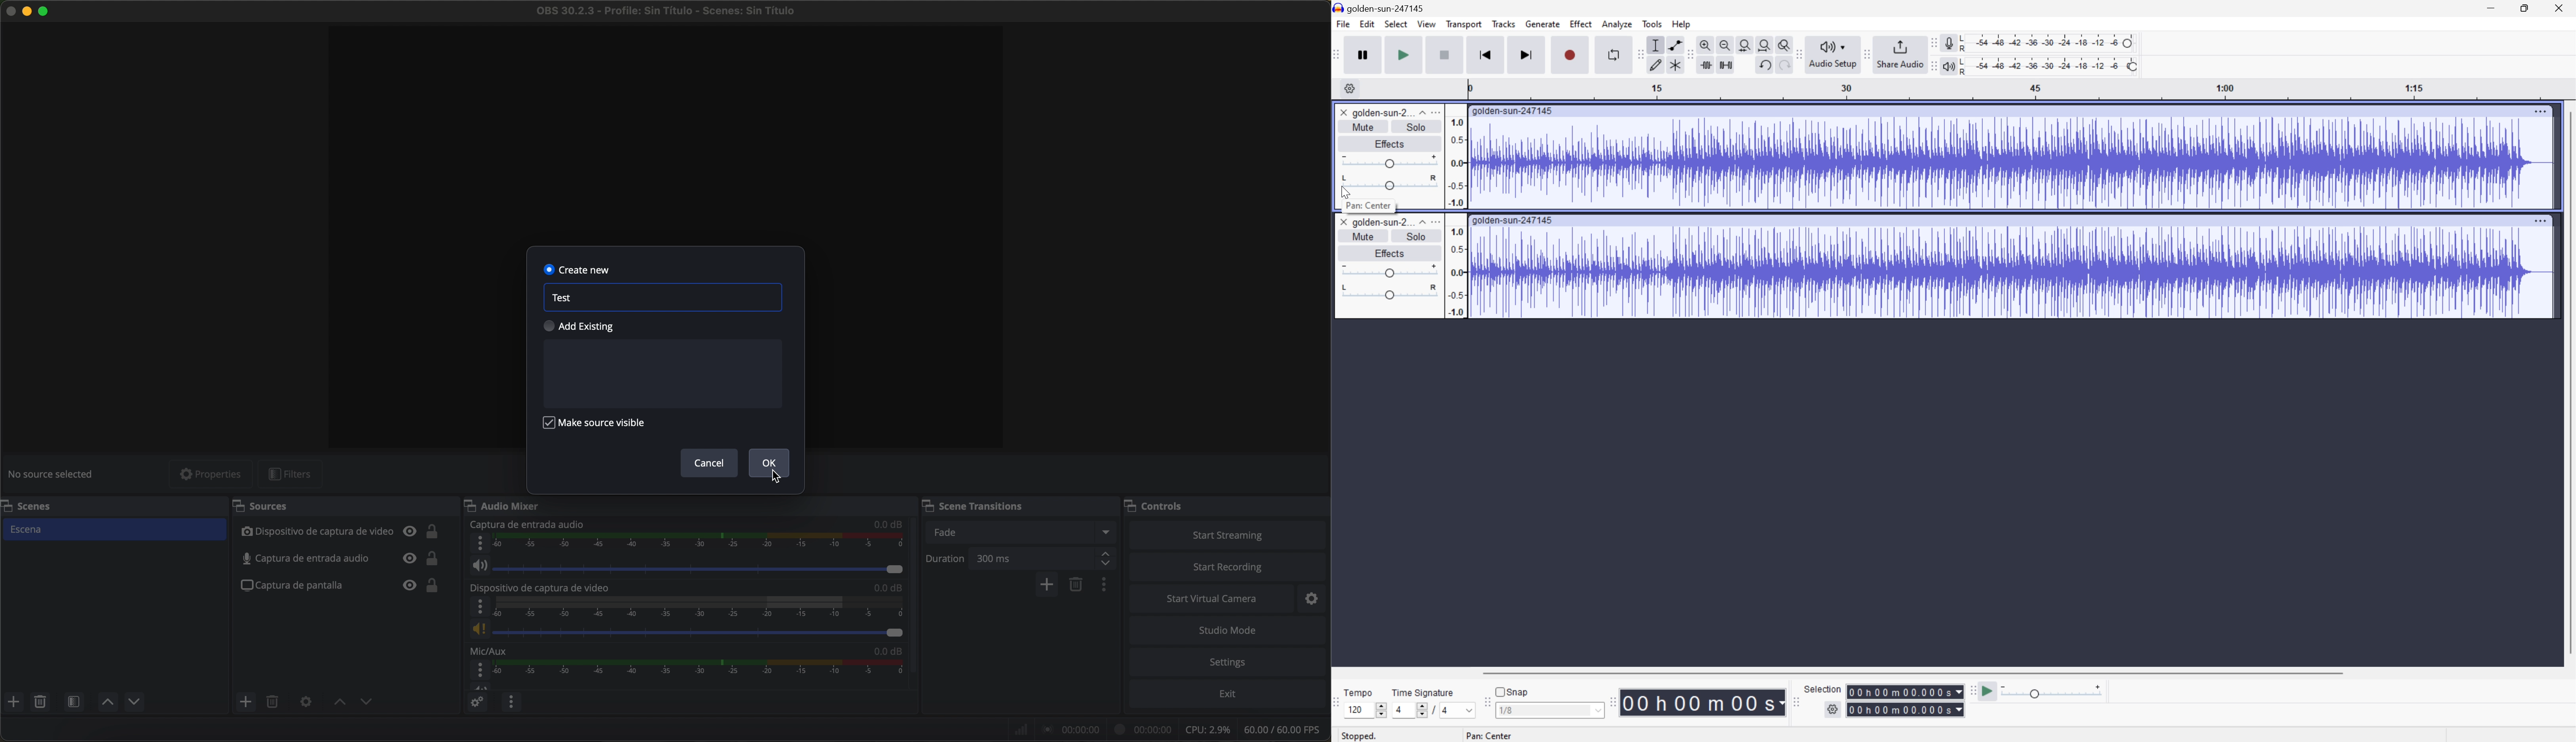 The width and height of the screenshot is (2576, 756). Describe the element at coordinates (340, 533) in the screenshot. I see `video capture device` at that location.